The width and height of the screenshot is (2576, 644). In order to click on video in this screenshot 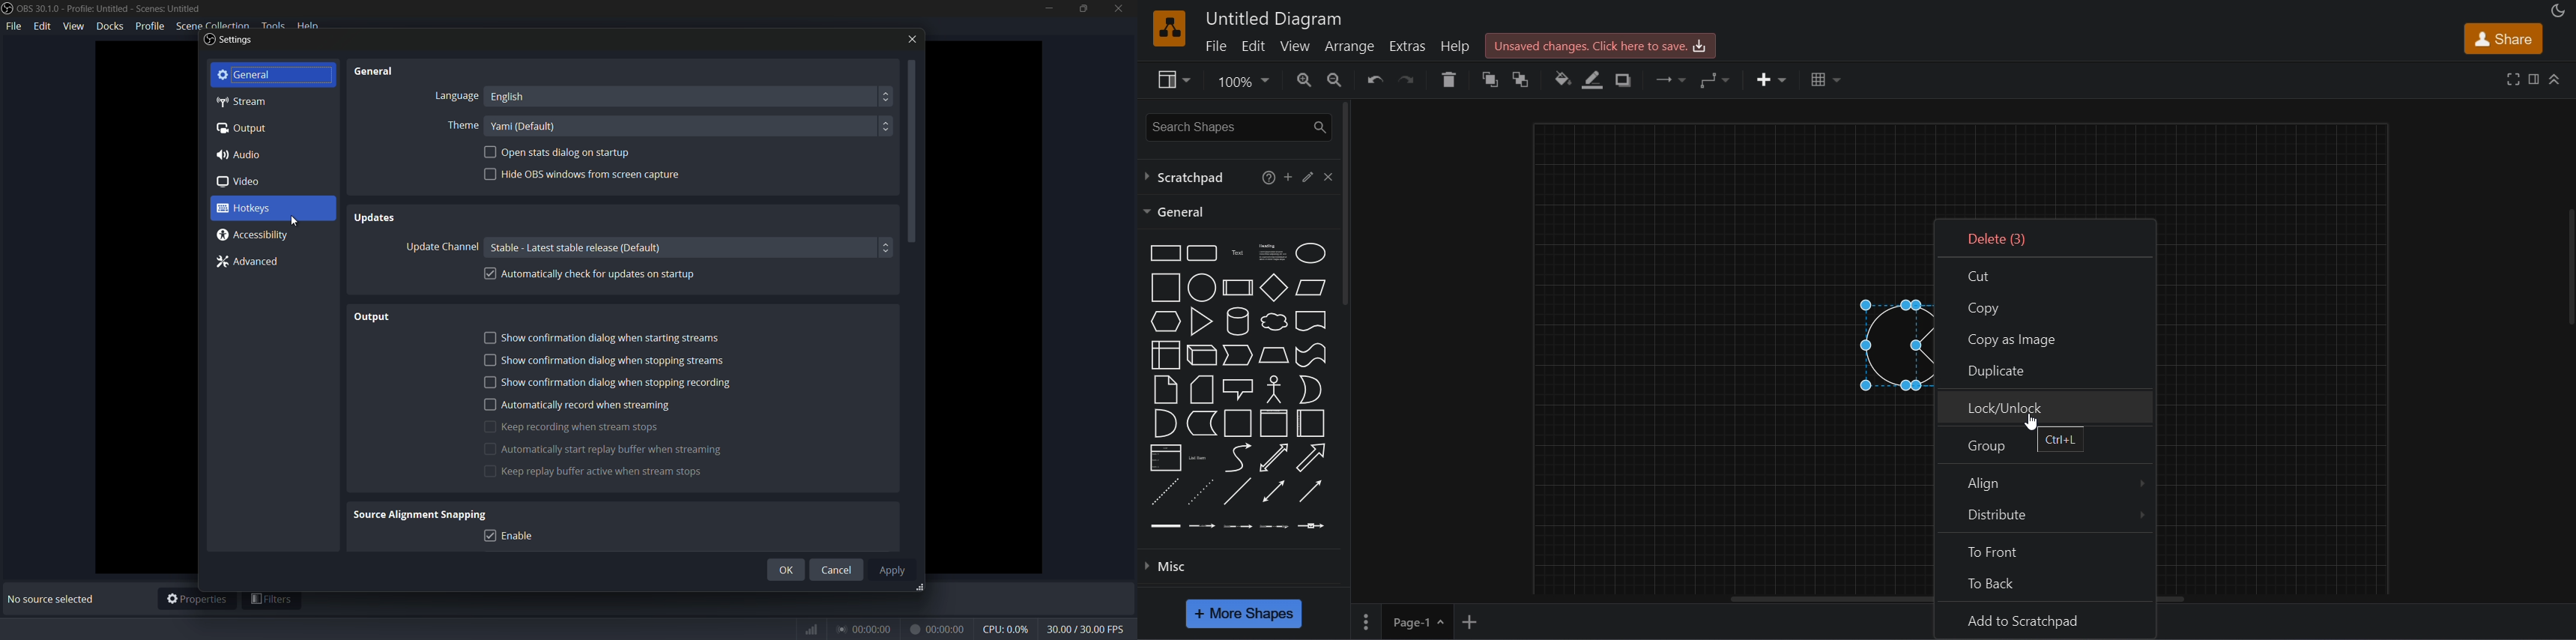, I will do `click(236, 182)`.